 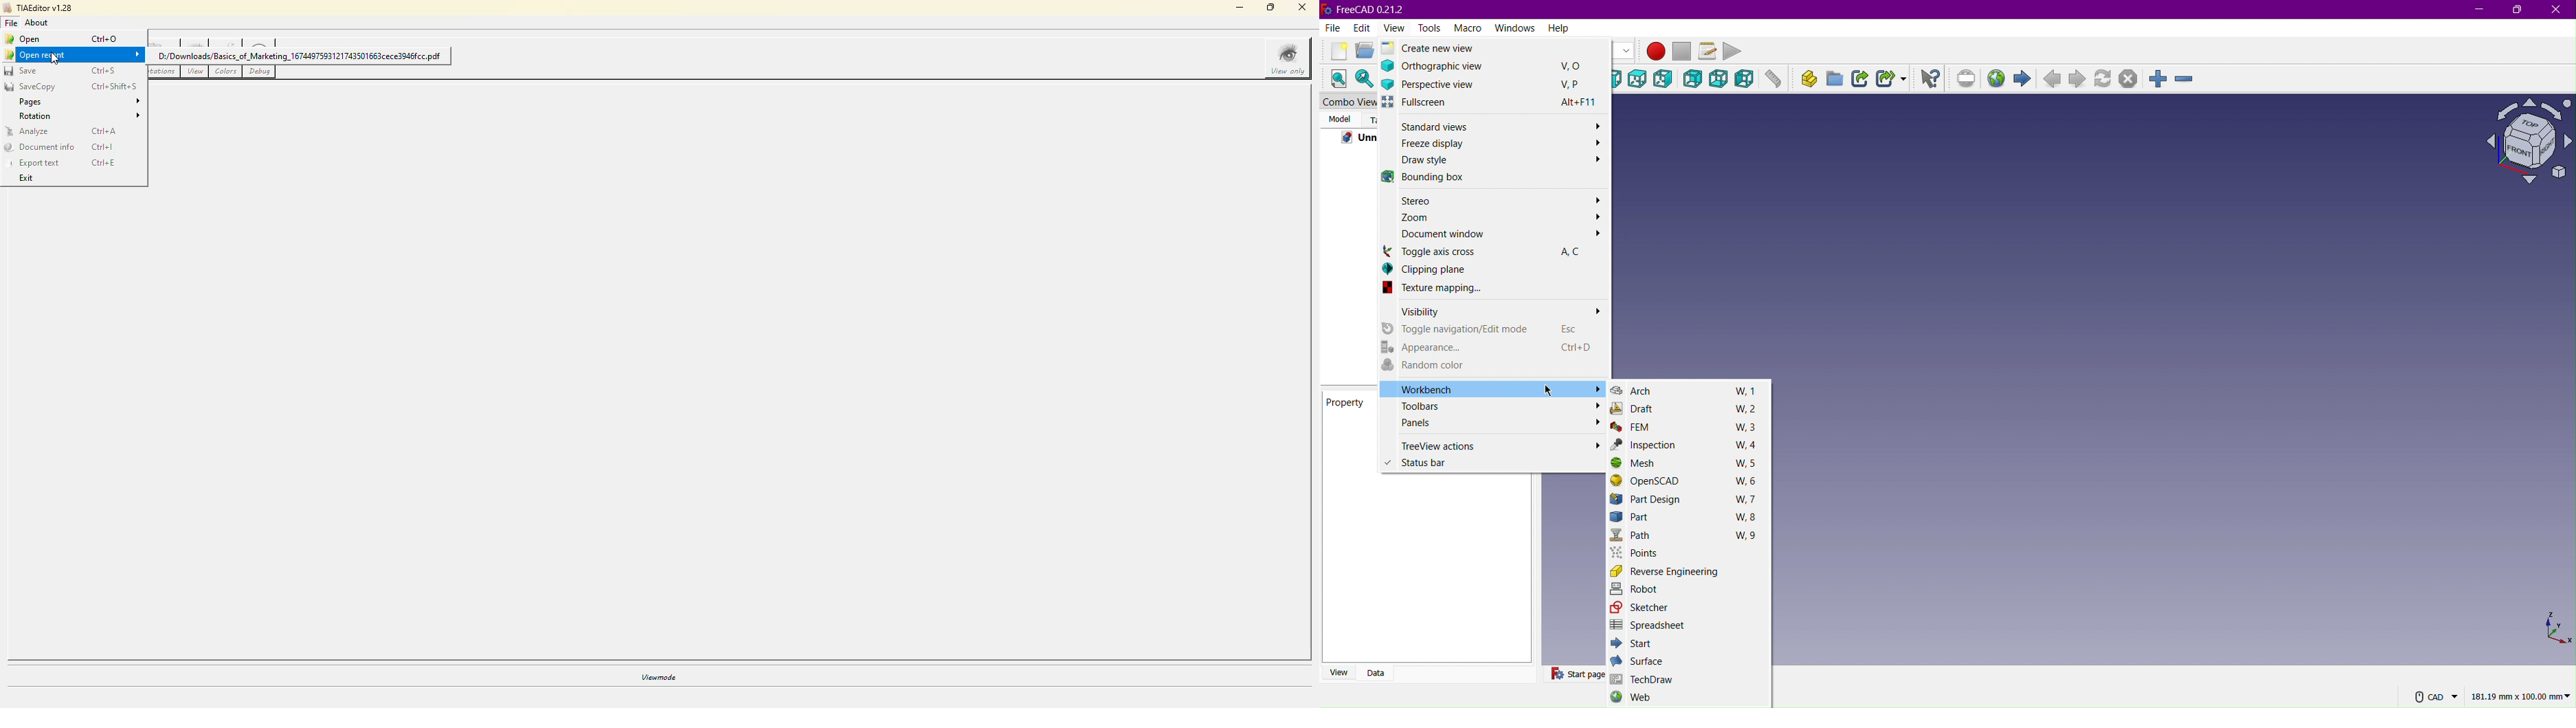 What do you see at coordinates (1739, 52) in the screenshot?
I see `Play Macro` at bounding box center [1739, 52].